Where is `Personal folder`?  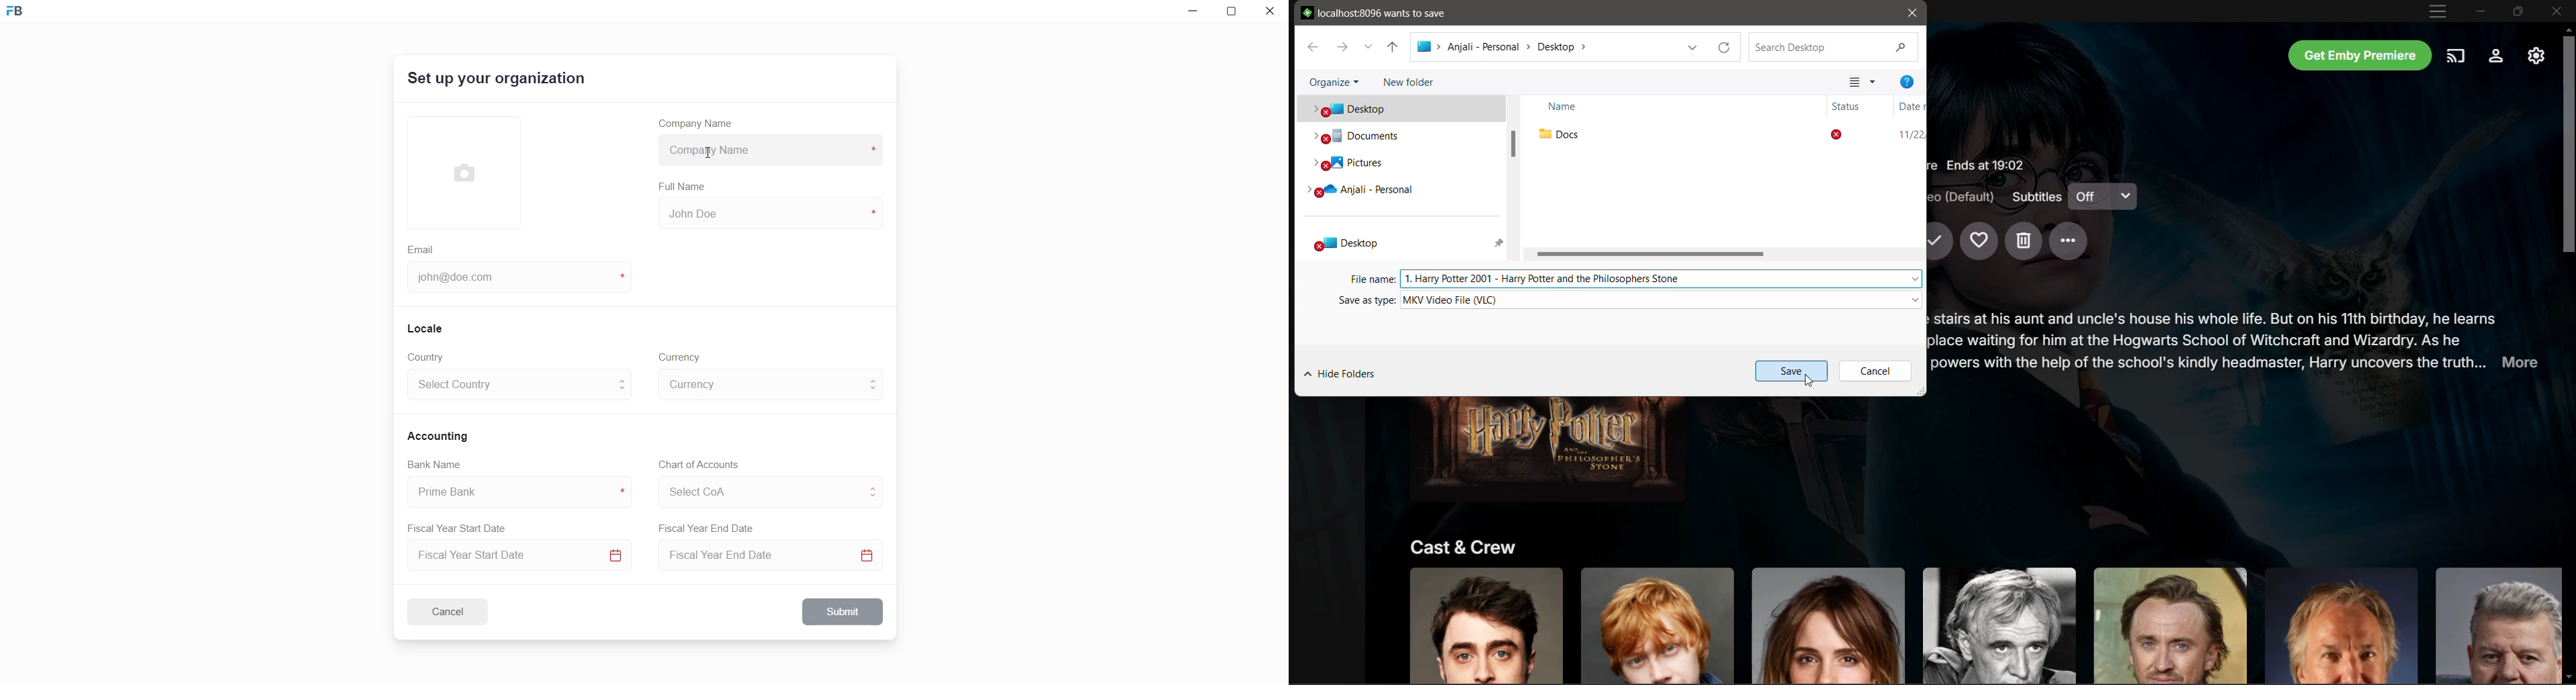
Personal folder is located at coordinates (1399, 190).